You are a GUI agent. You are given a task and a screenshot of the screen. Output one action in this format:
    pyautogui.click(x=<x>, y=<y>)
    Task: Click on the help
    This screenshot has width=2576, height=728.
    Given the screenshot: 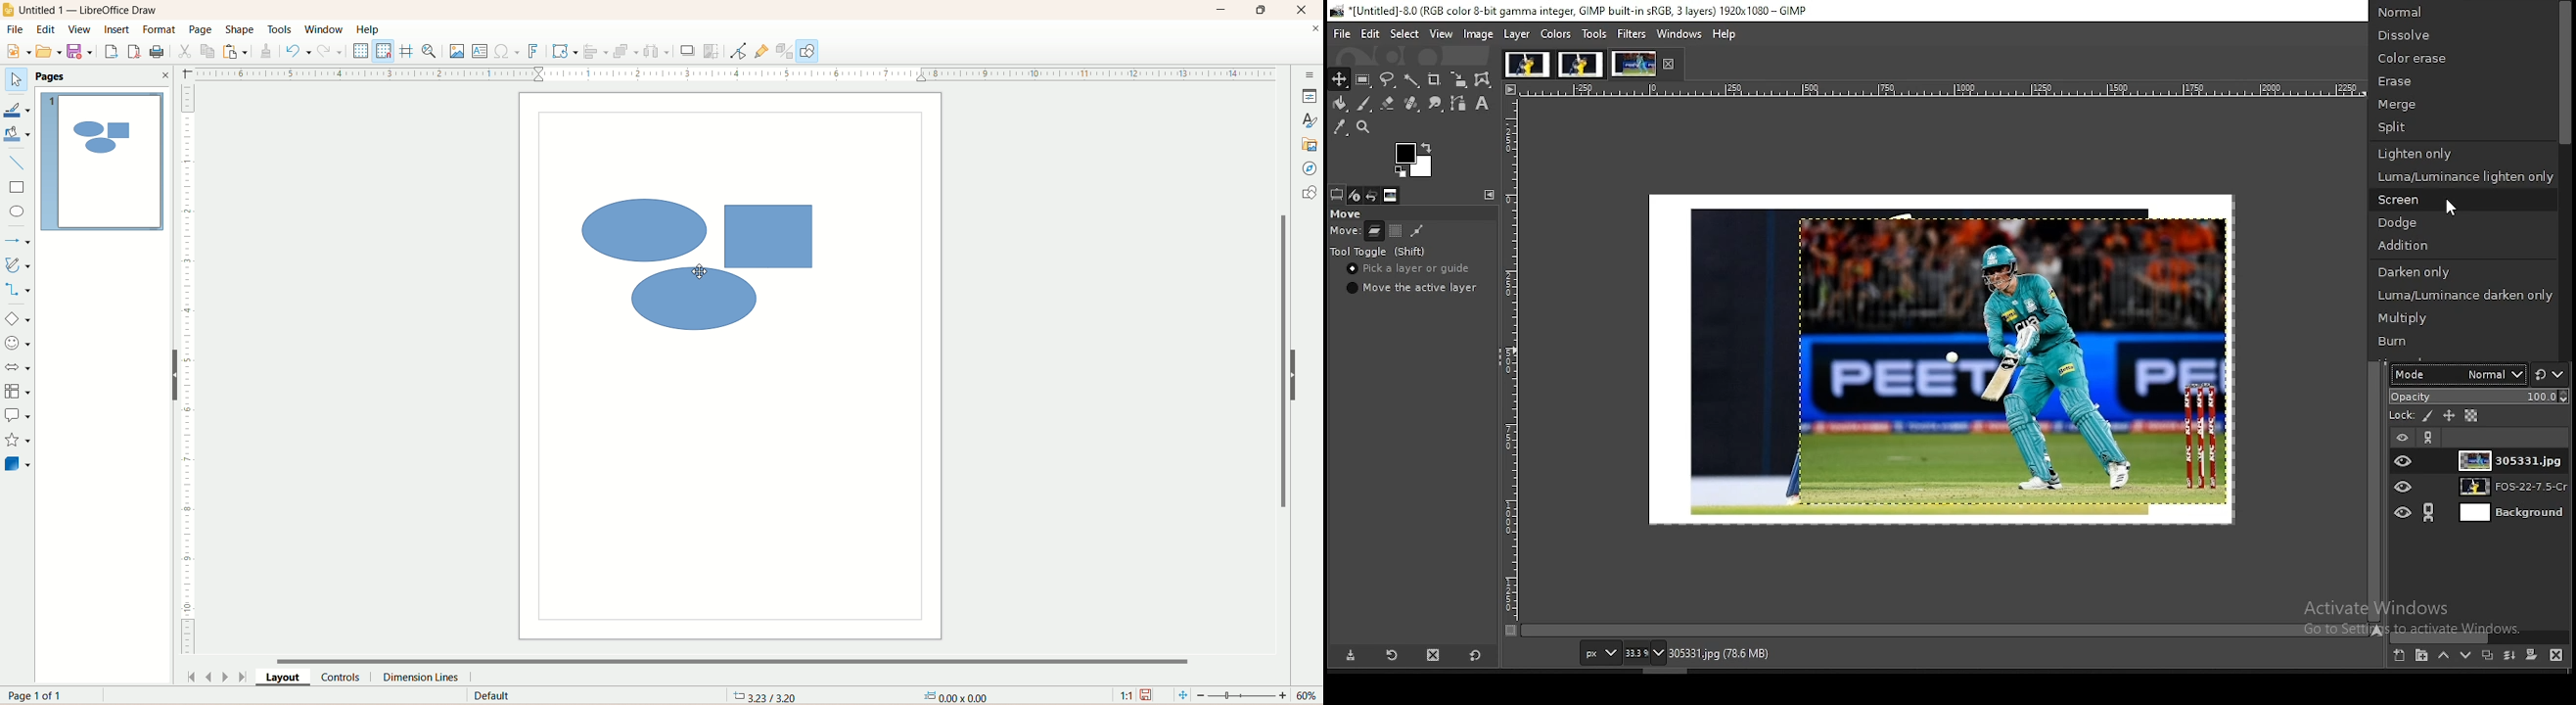 What is the action you would take?
    pyautogui.click(x=1725, y=35)
    